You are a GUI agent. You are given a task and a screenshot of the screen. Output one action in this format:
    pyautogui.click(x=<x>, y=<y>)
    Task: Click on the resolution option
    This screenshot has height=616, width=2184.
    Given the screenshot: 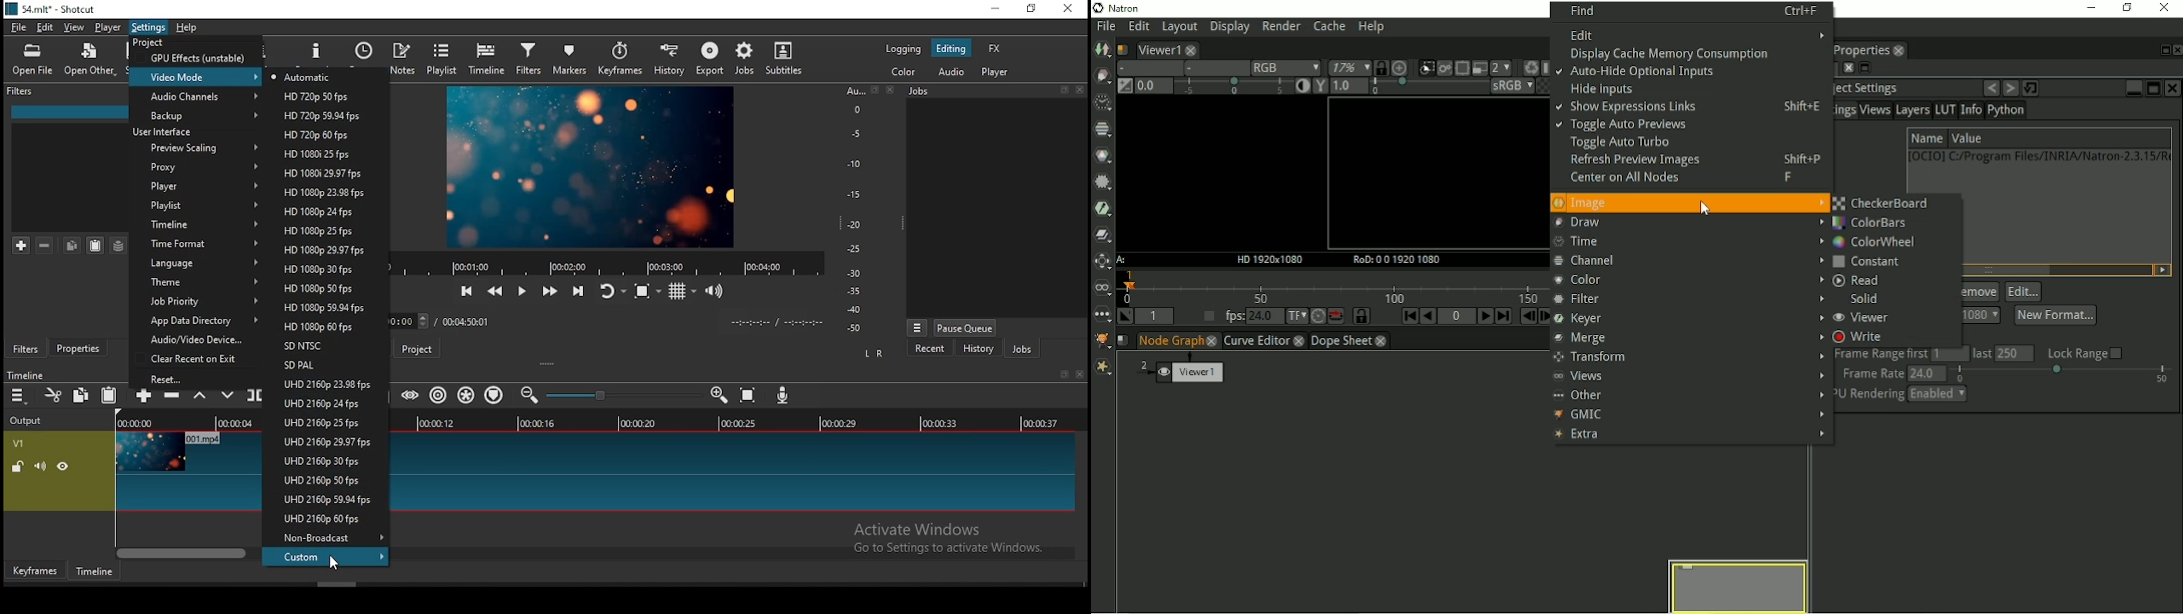 What is the action you would take?
    pyautogui.click(x=320, y=308)
    